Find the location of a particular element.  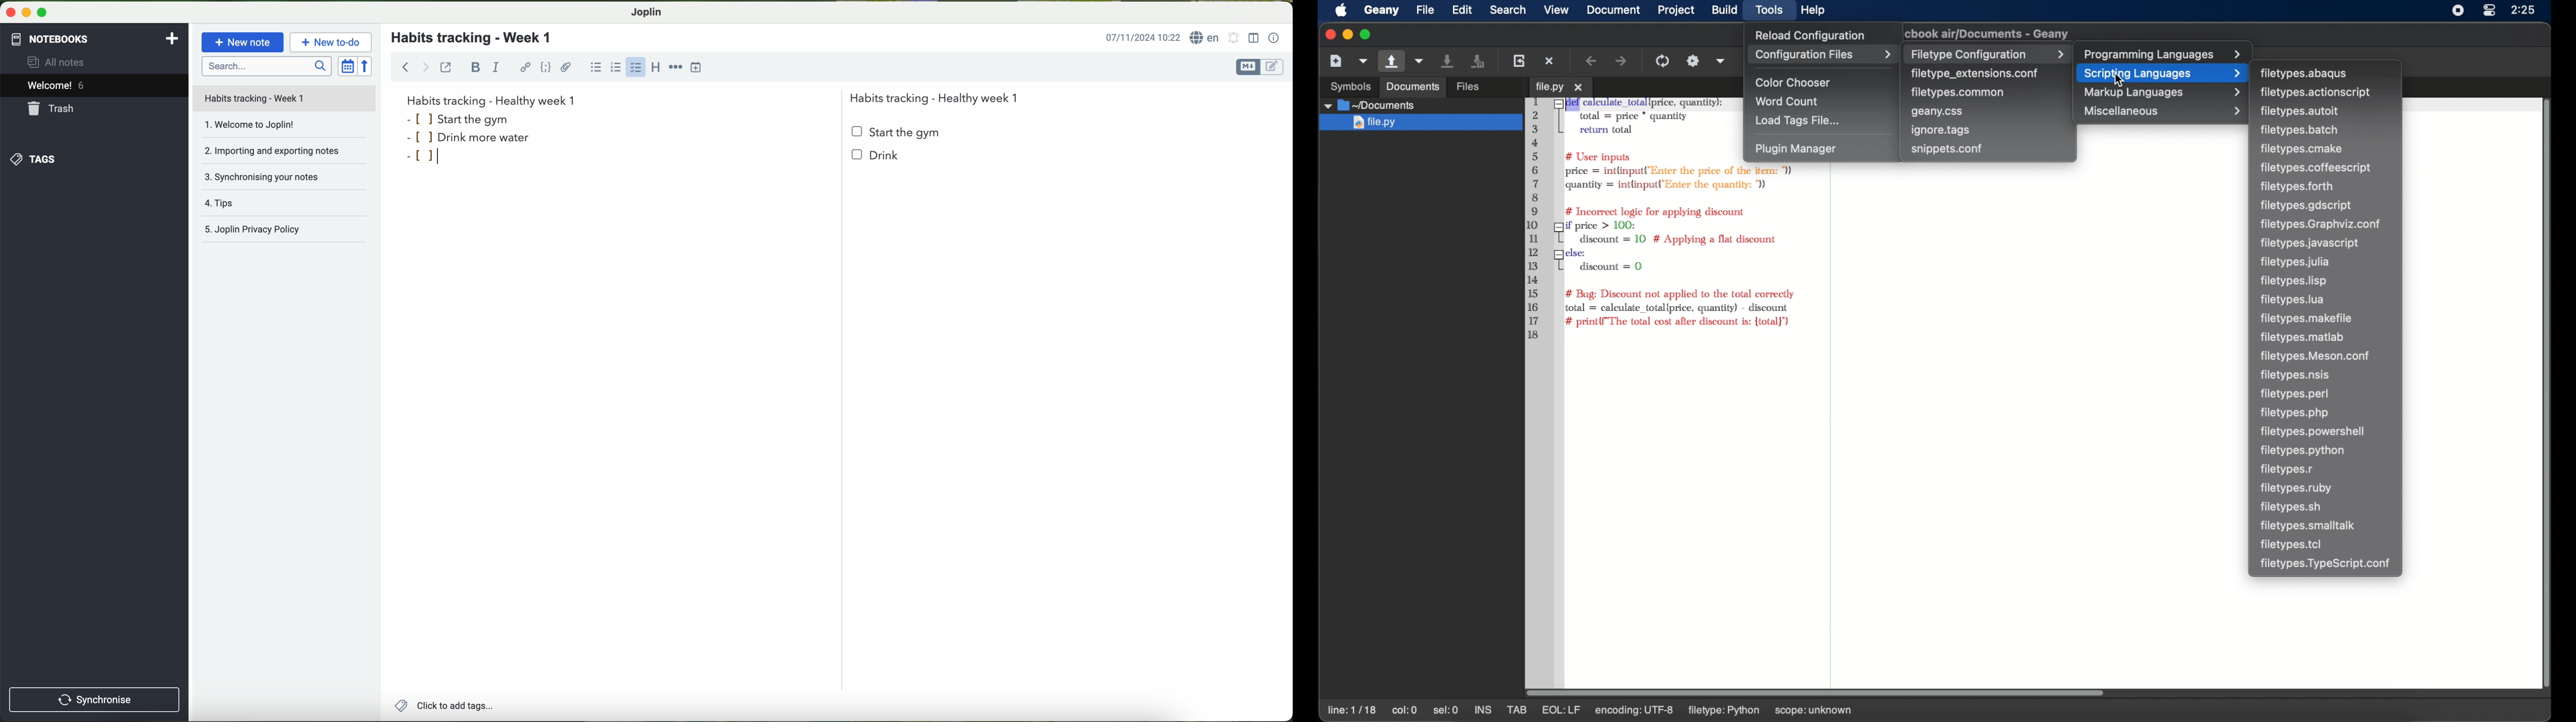

toggle sort order field is located at coordinates (347, 66).